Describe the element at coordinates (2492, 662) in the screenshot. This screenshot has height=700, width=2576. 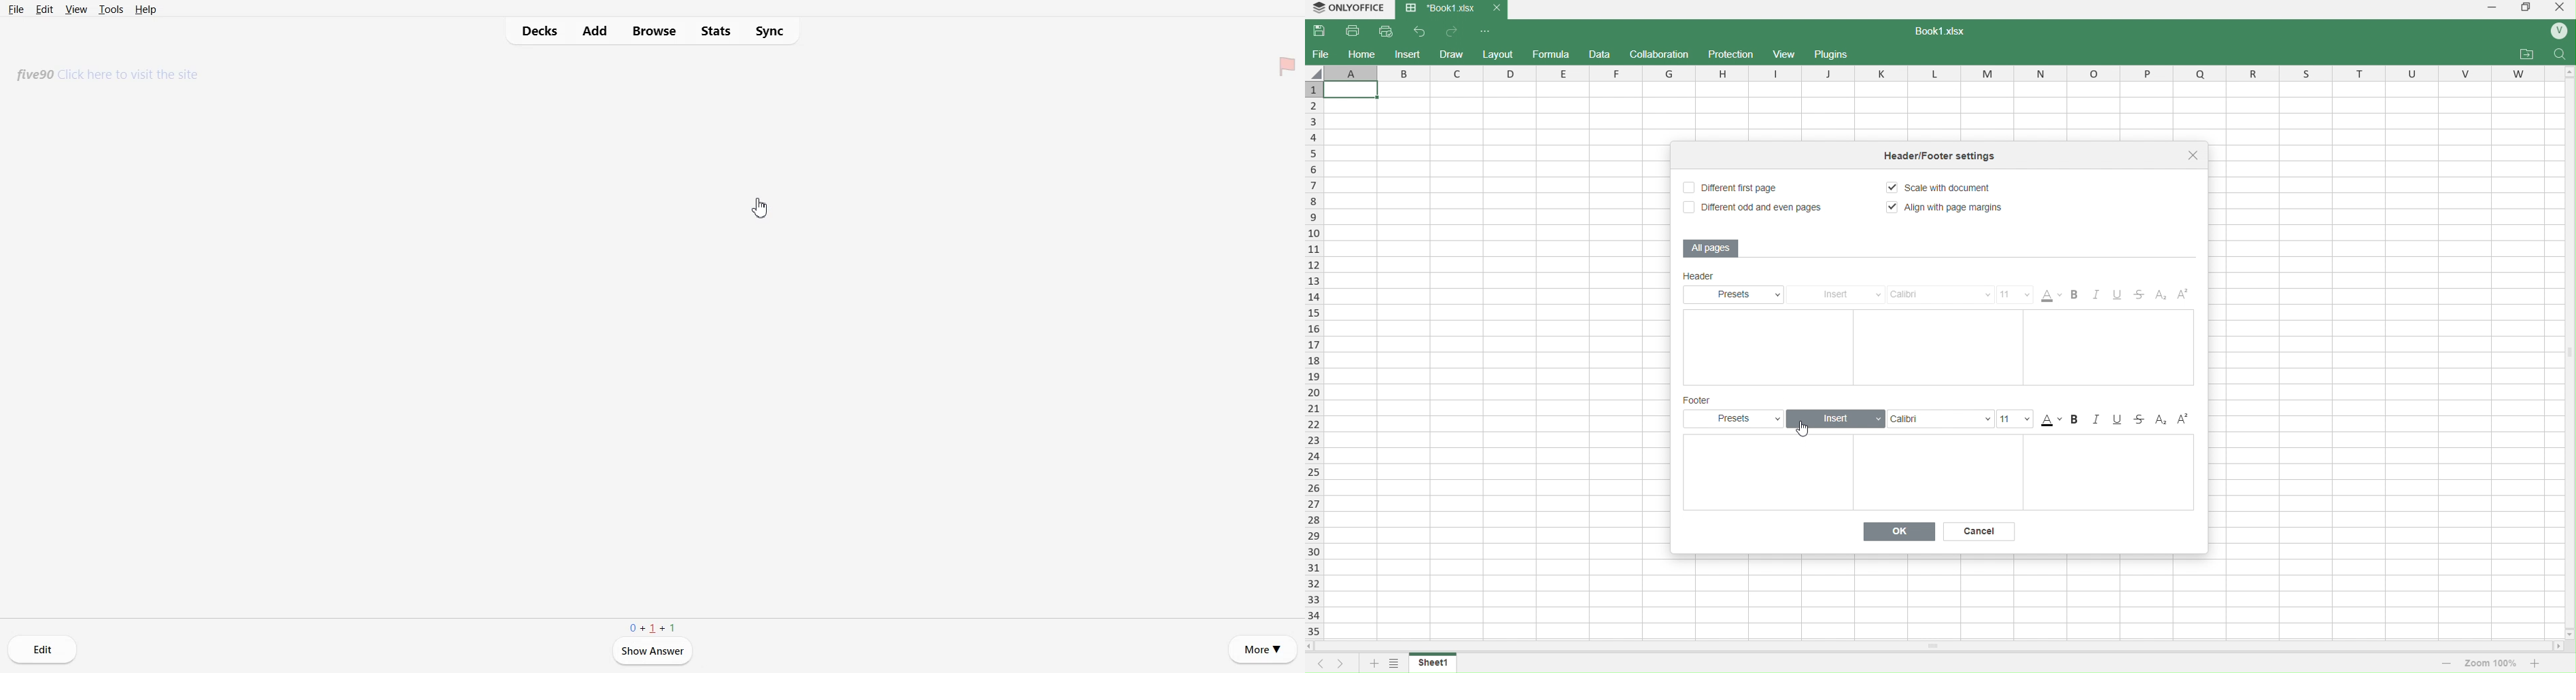
I see `zoom 100%` at that location.